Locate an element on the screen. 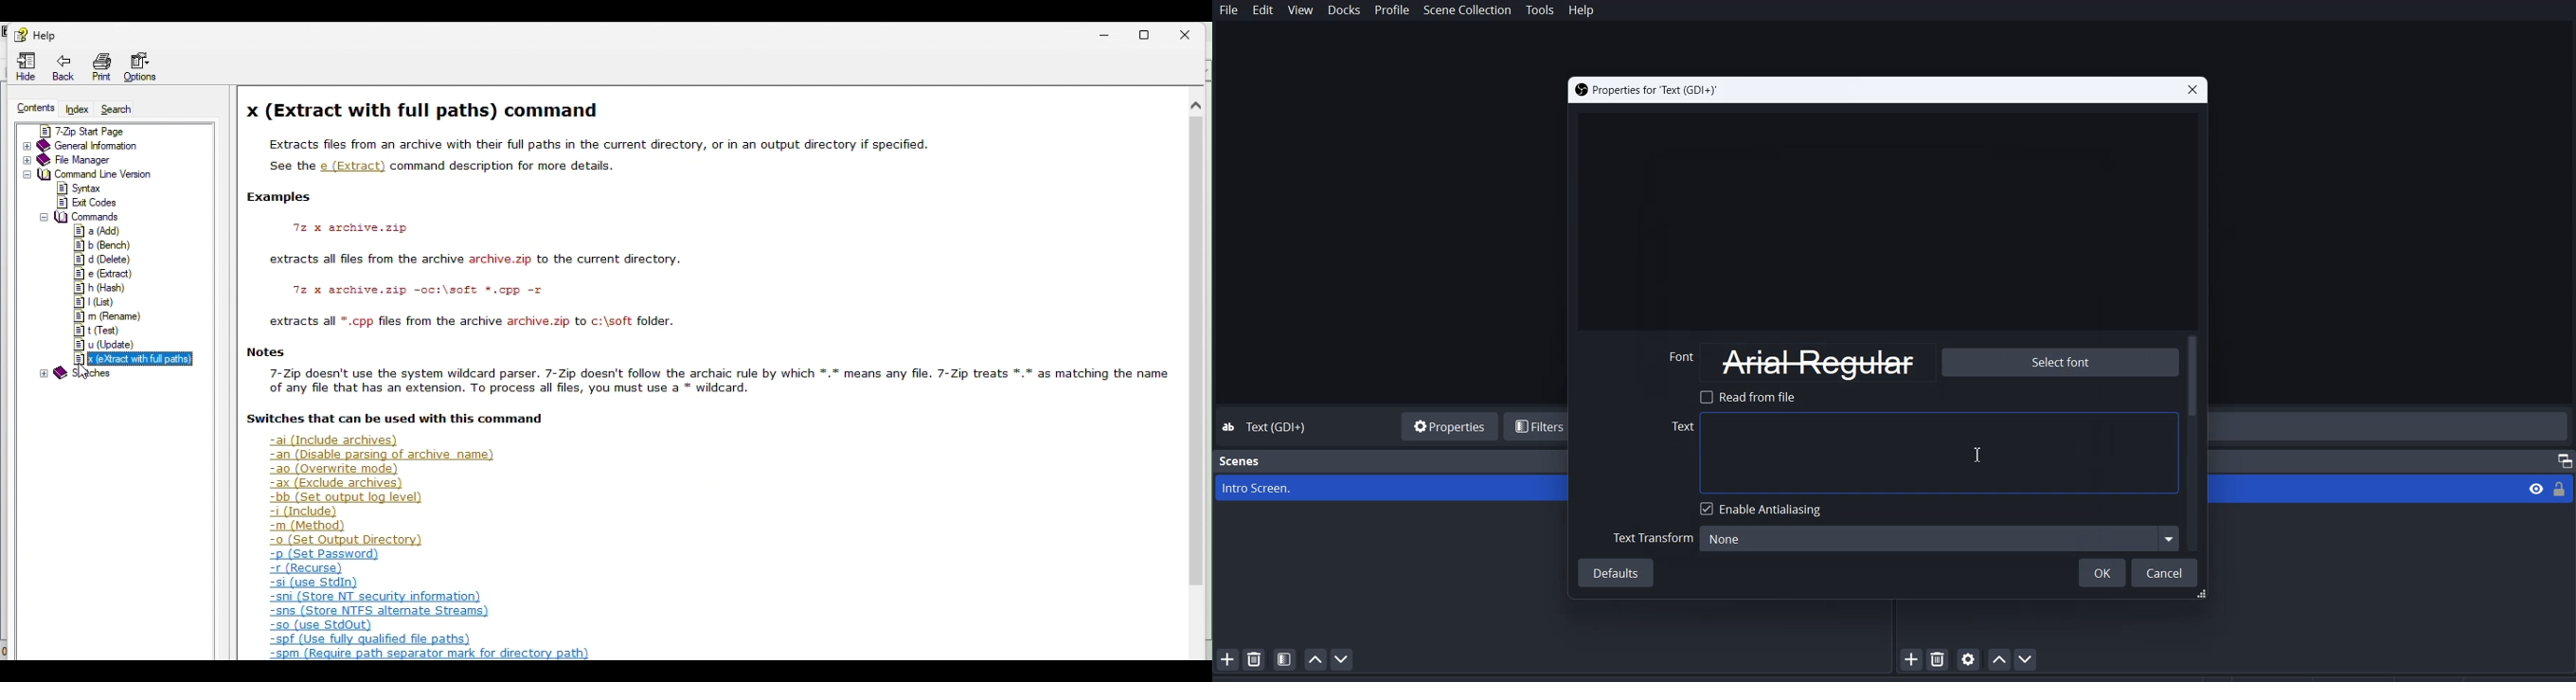 The height and width of the screenshot is (700, 2576). Restore is located at coordinates (1149, 33).